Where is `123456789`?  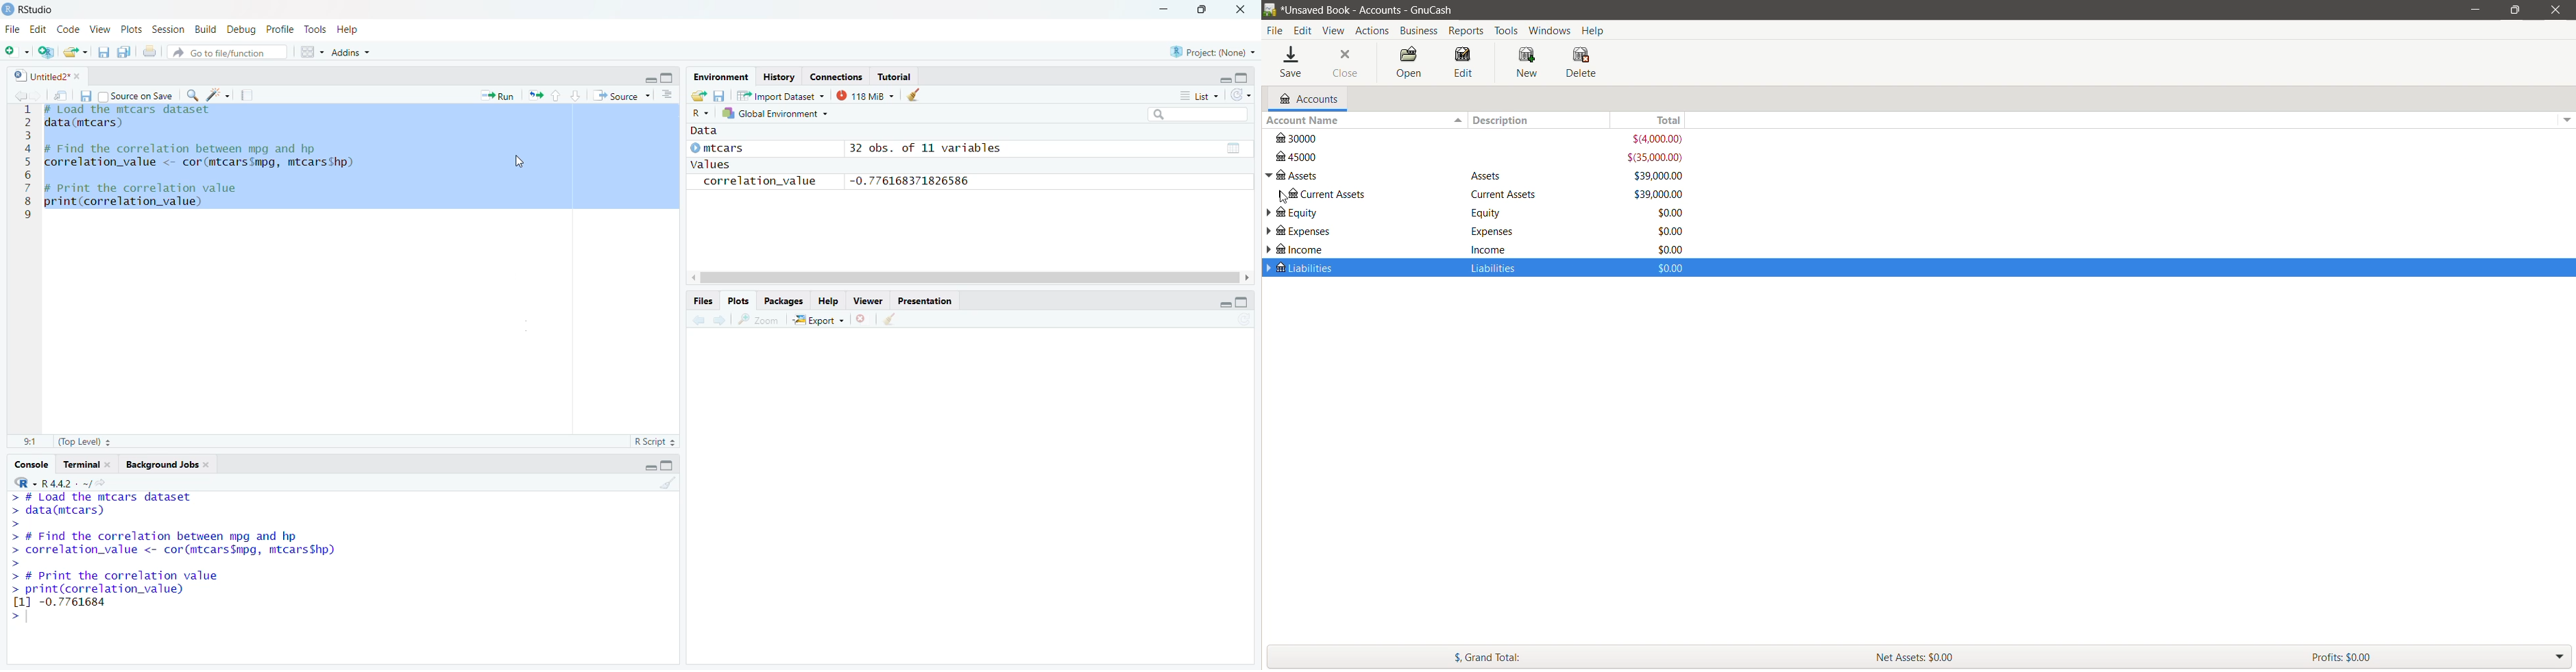
123456789 is located at coordinates (26, 169).